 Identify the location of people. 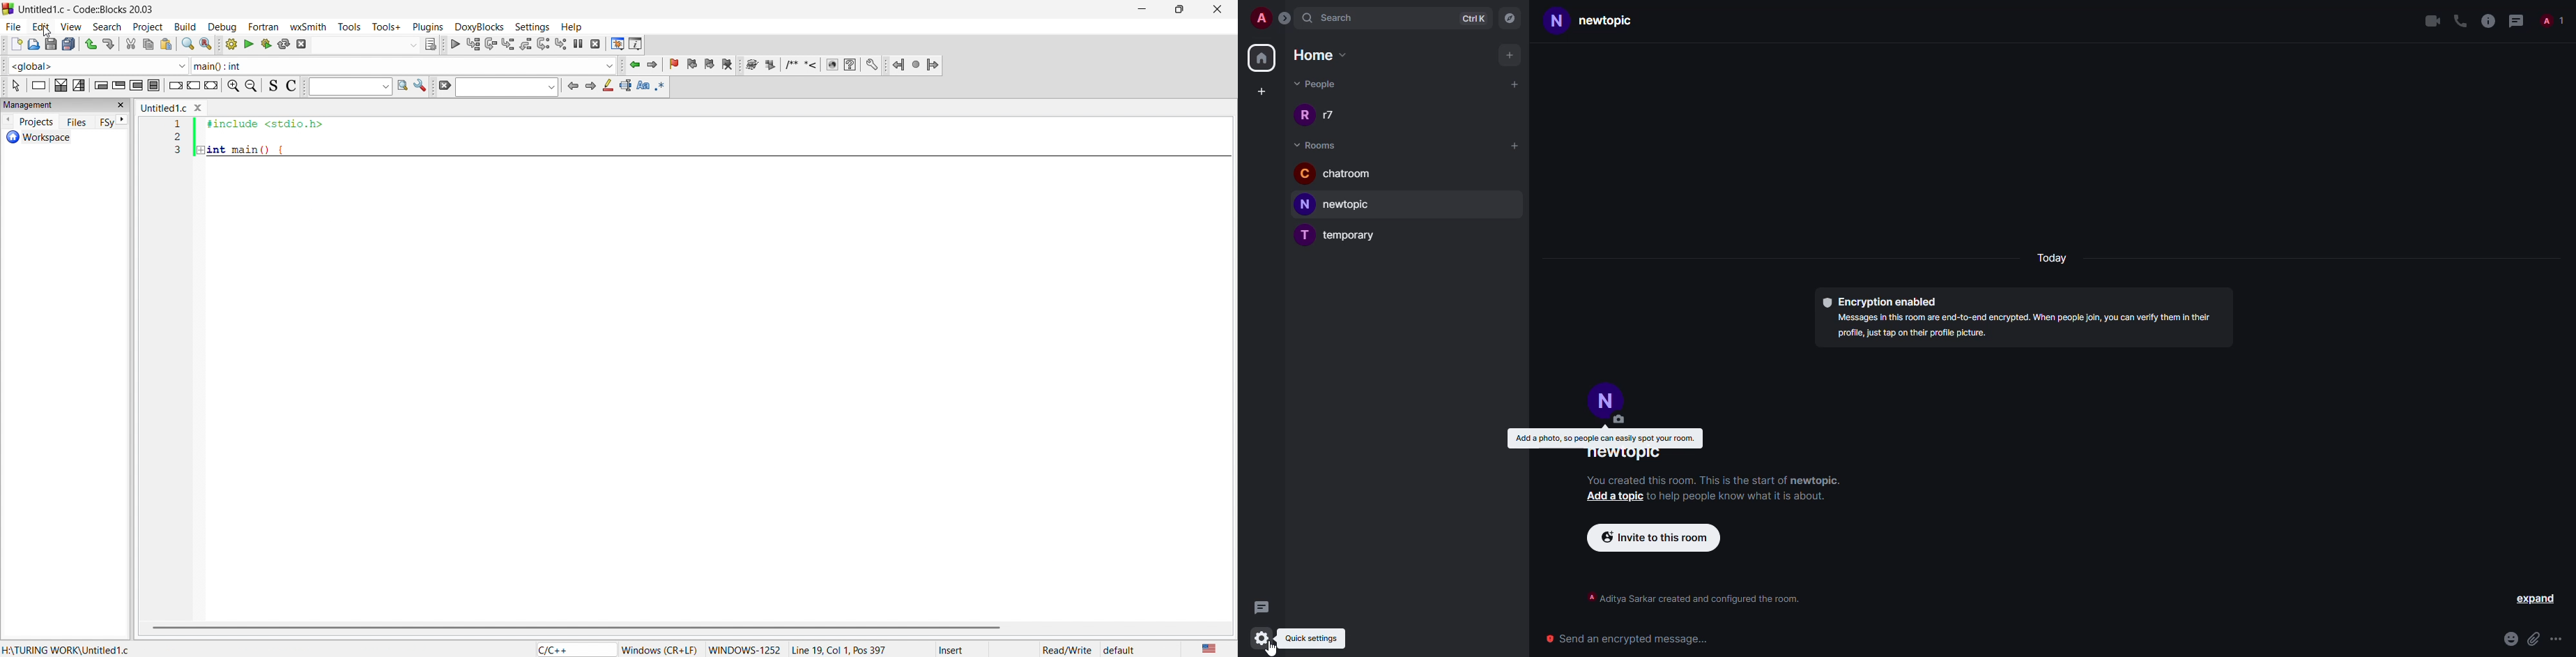
(2552, 20).